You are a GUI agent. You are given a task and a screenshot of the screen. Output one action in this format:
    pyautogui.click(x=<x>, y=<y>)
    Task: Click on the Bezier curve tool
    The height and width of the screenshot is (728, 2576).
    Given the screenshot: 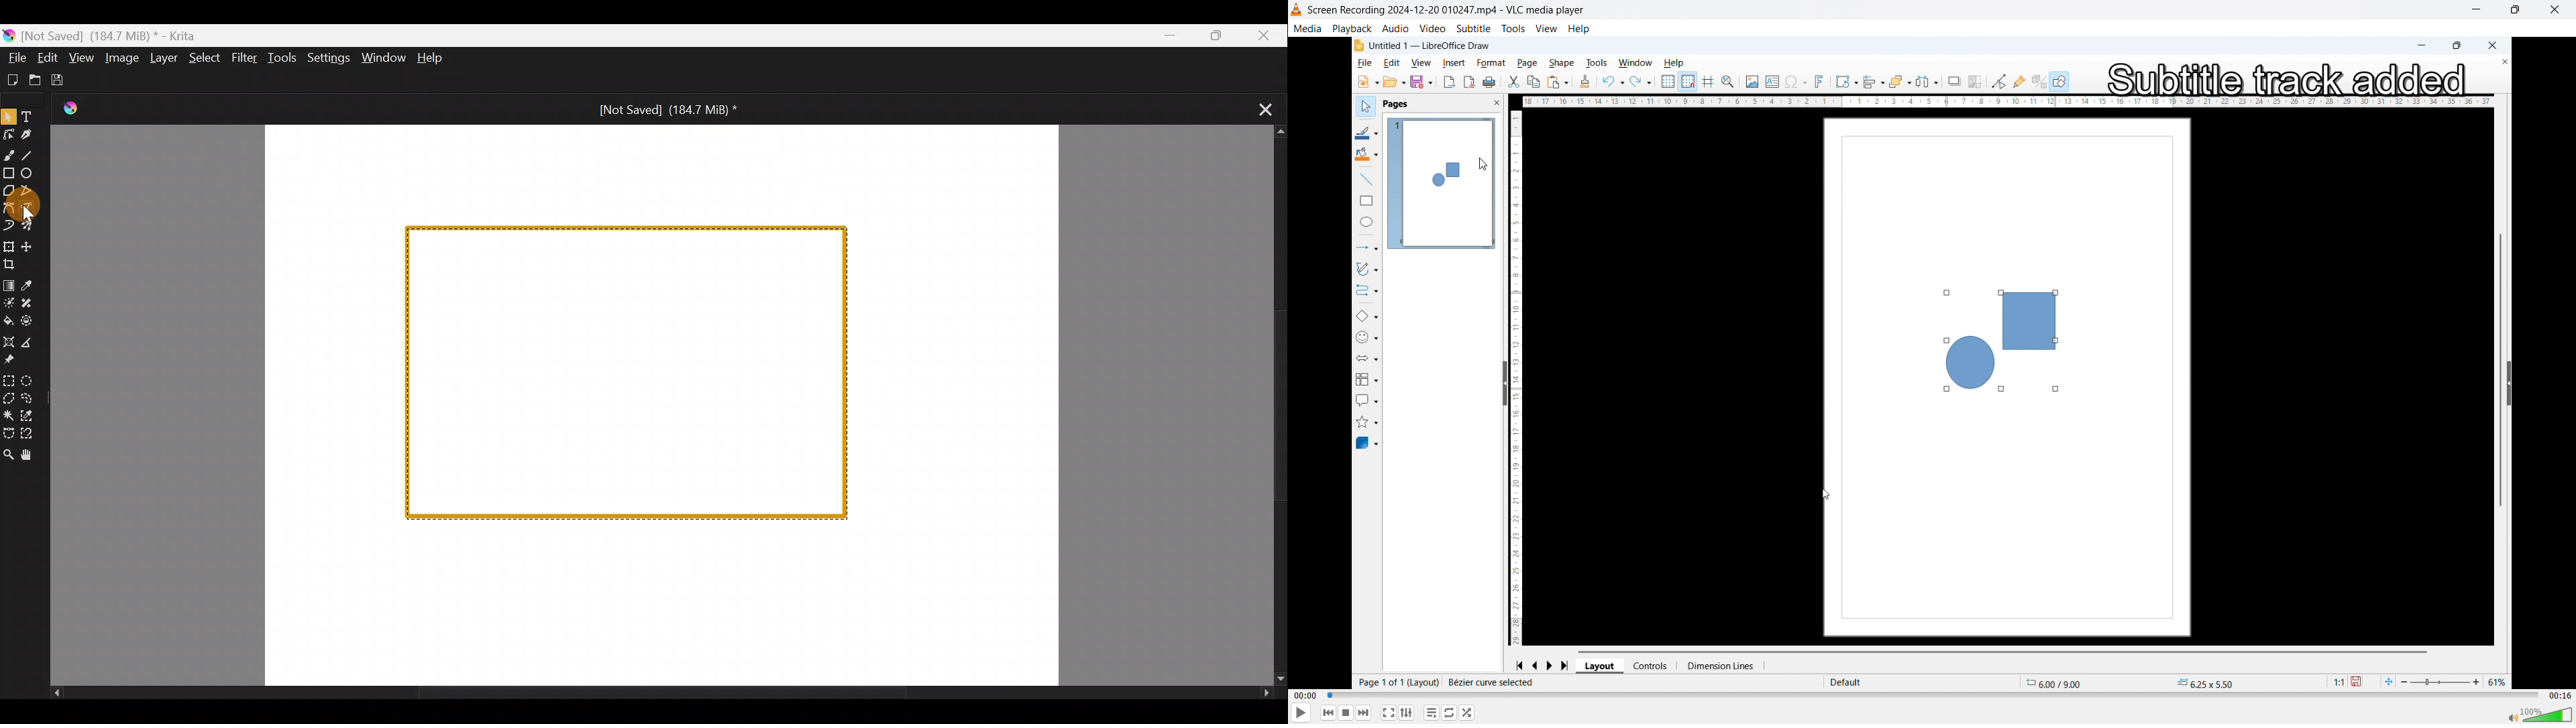 What is the action you would take?
    pyautogui.click(x=9, y=208)
    